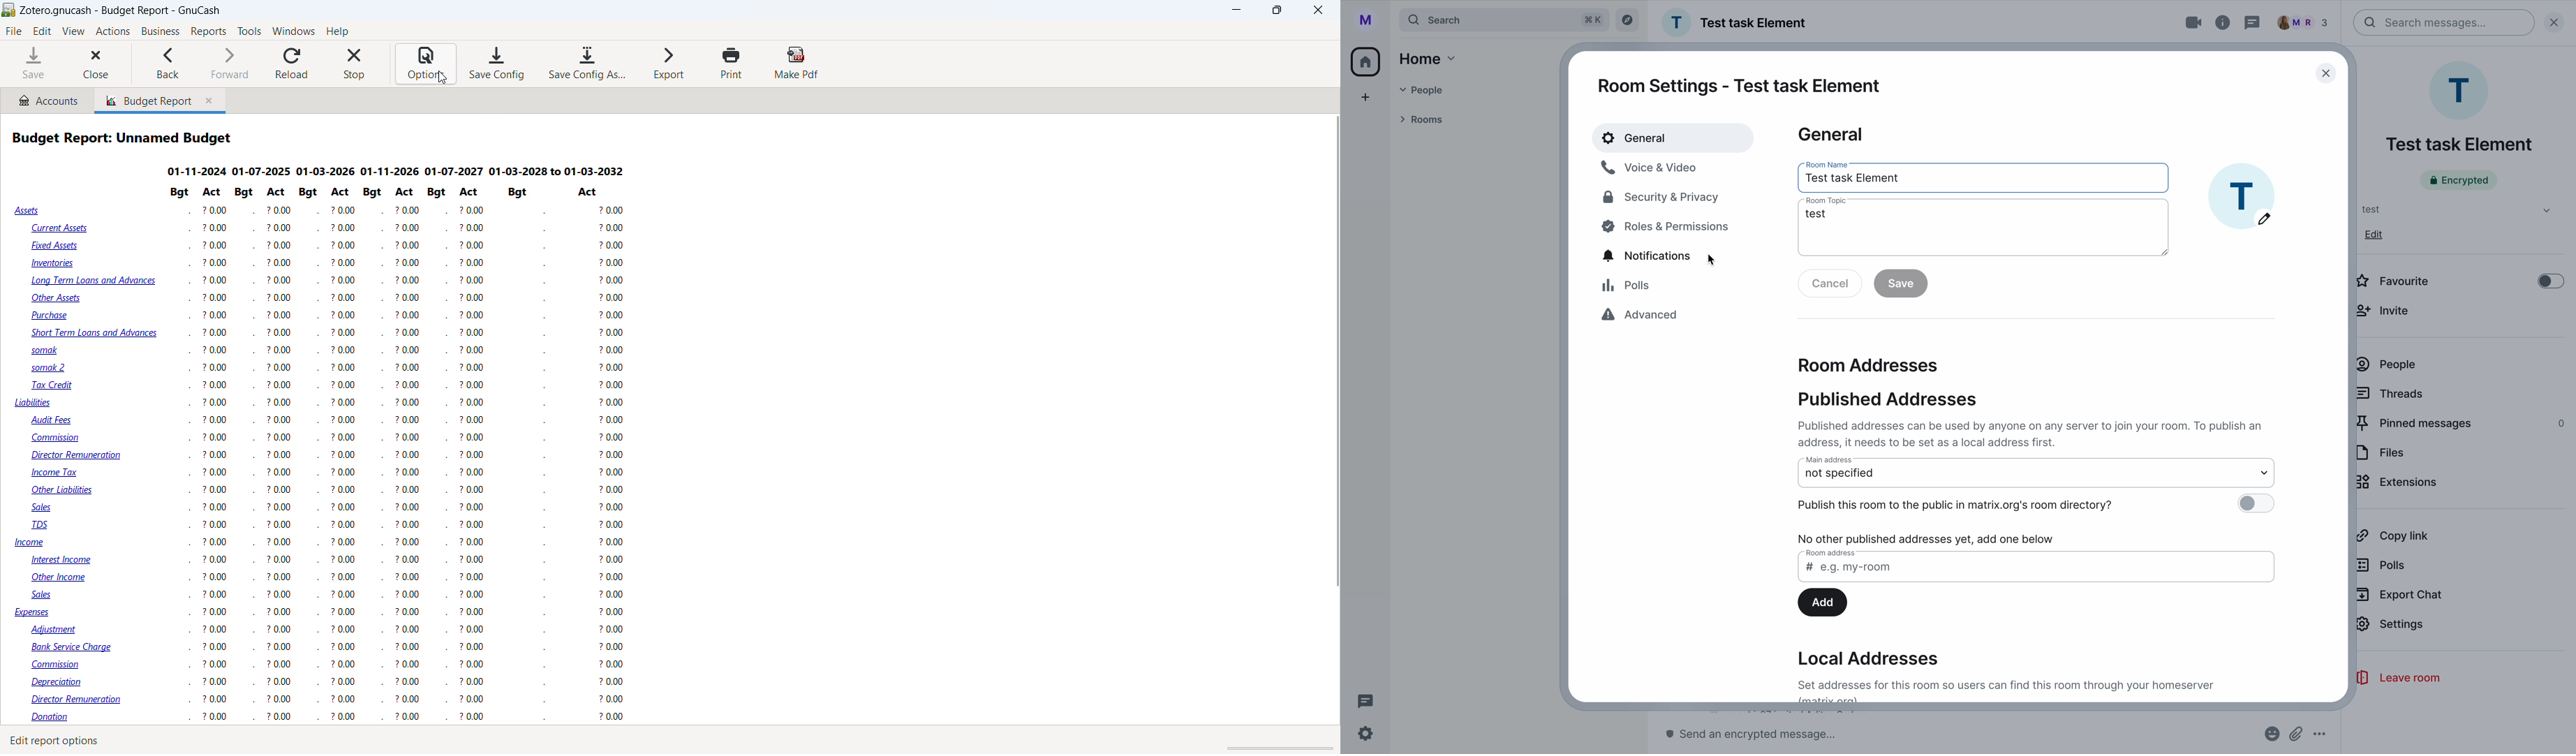  What do you see at coordinates (426, 64) in the screenshot?
I see `options` at bounding box center [426, 64].